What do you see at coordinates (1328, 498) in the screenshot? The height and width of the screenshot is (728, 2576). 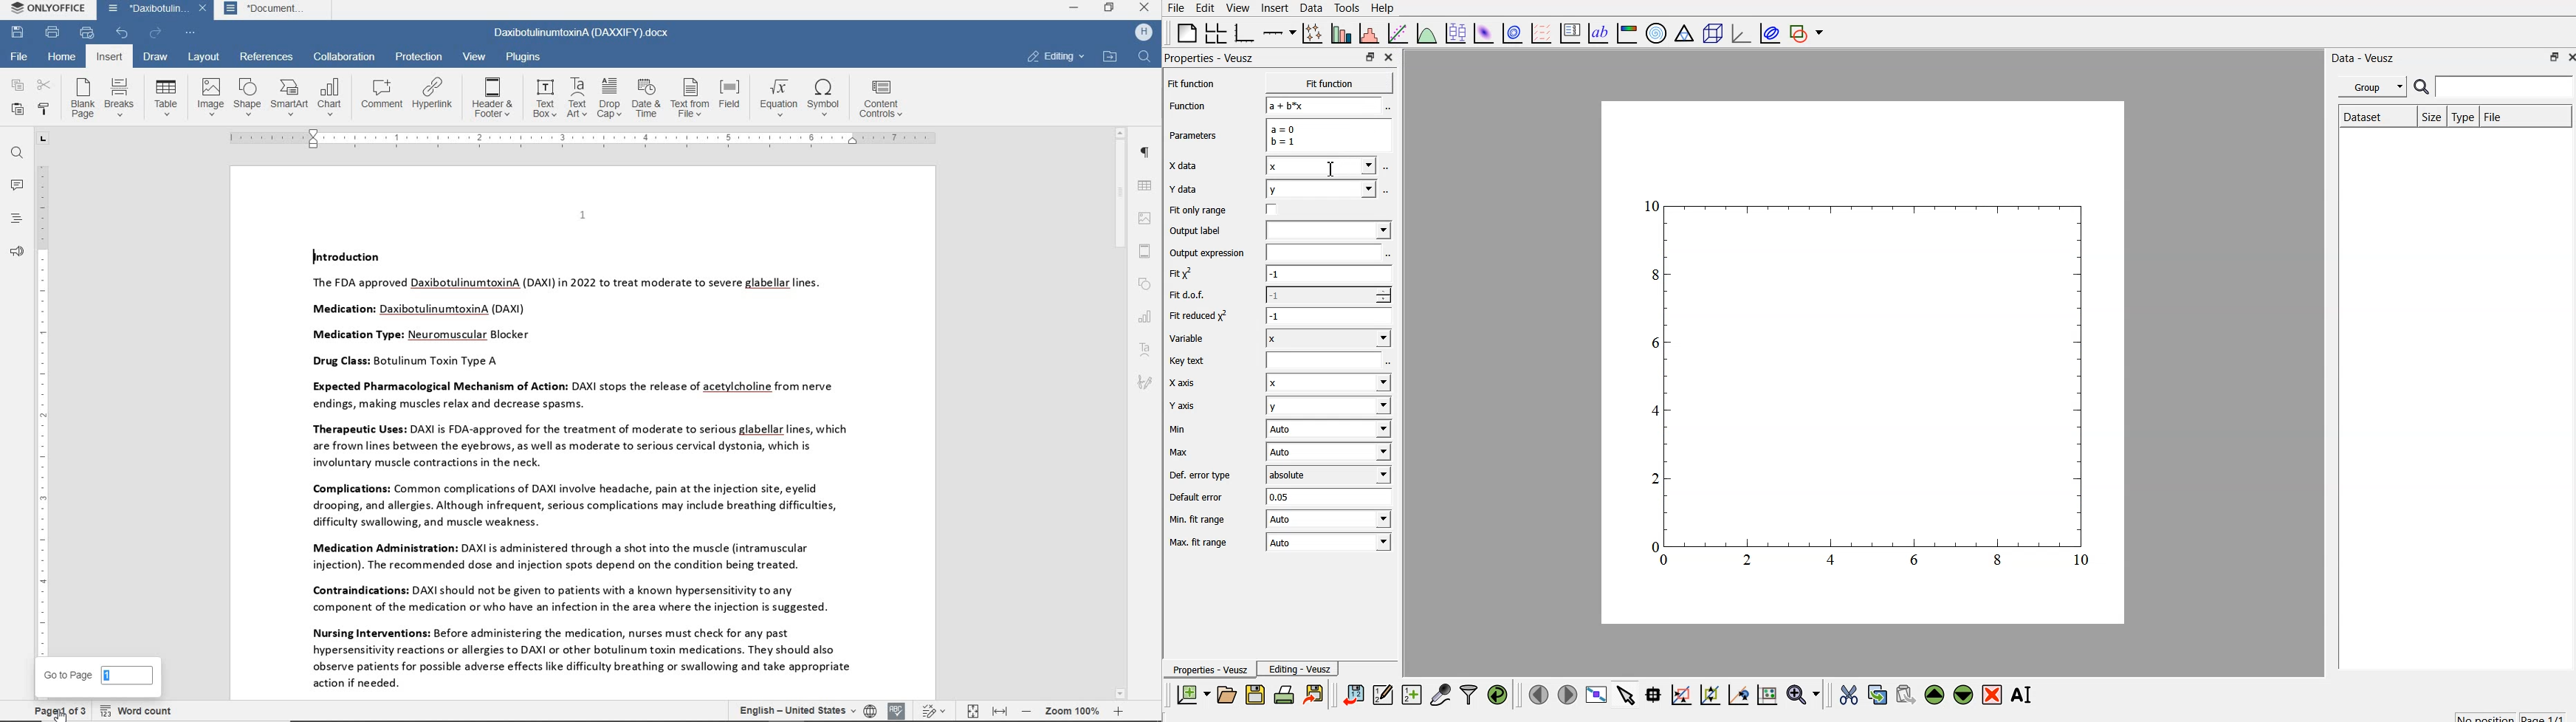 I see `0.05` at bounding box center [1328, 498].